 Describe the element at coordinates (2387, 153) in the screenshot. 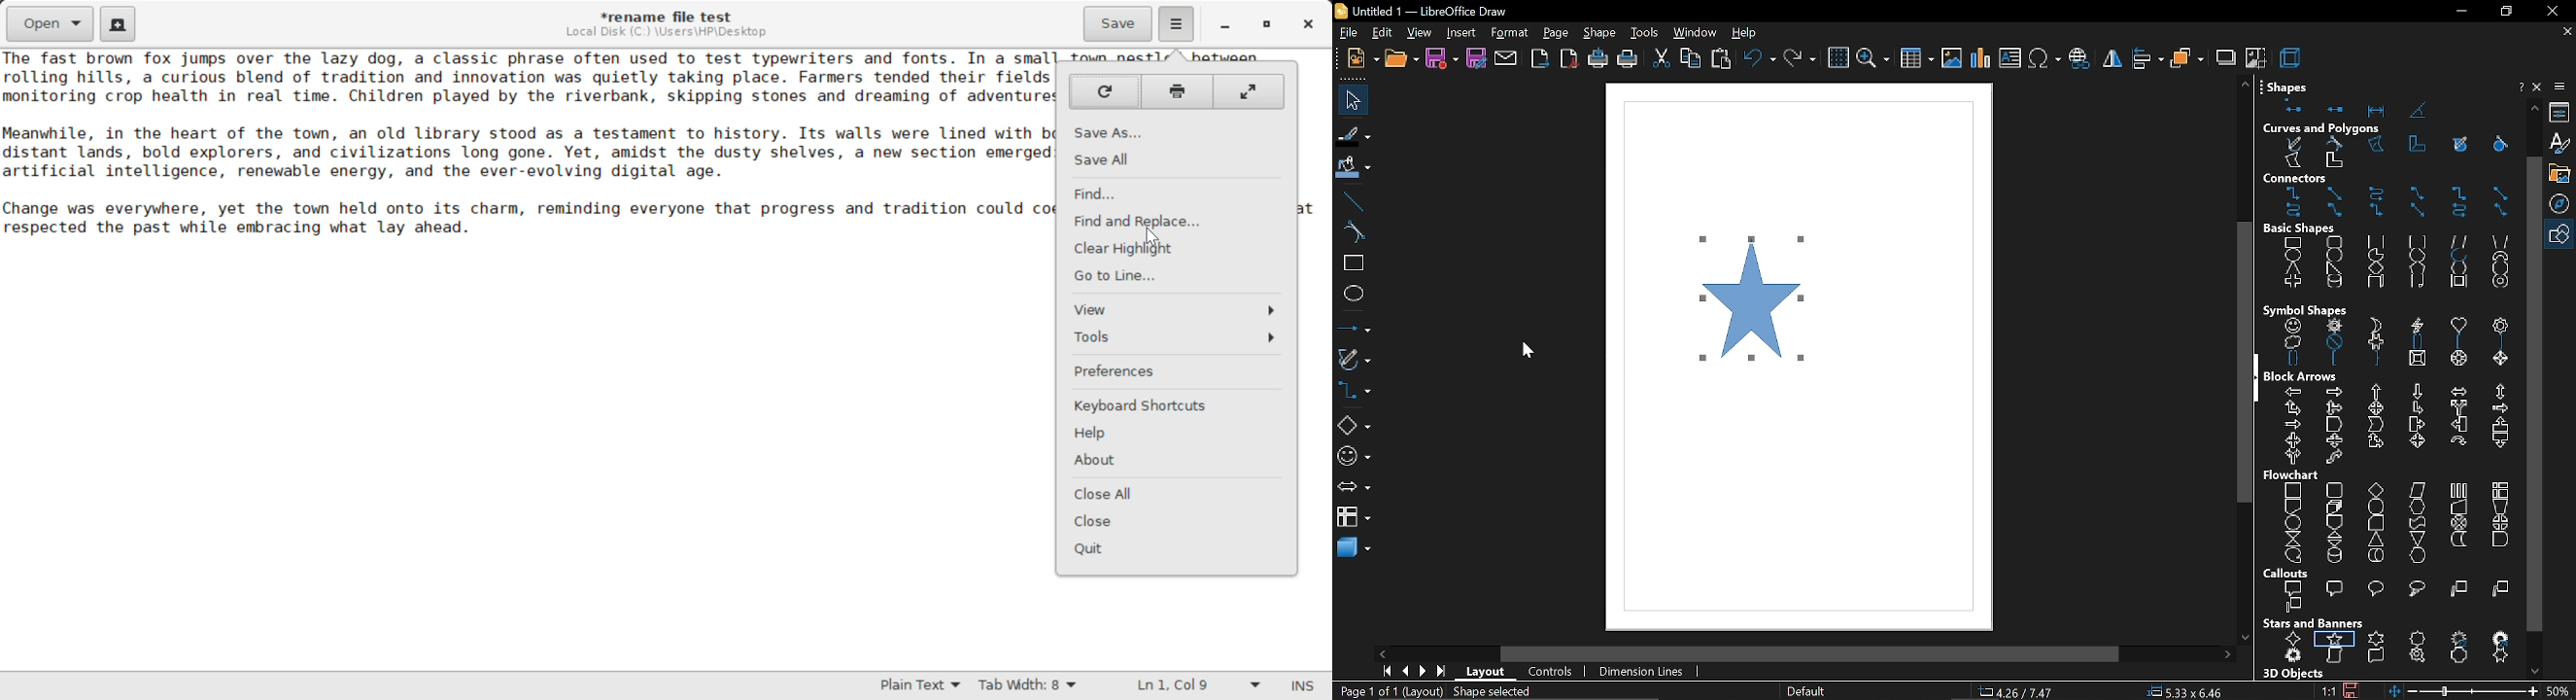

I see `curves and polygons` at that location.